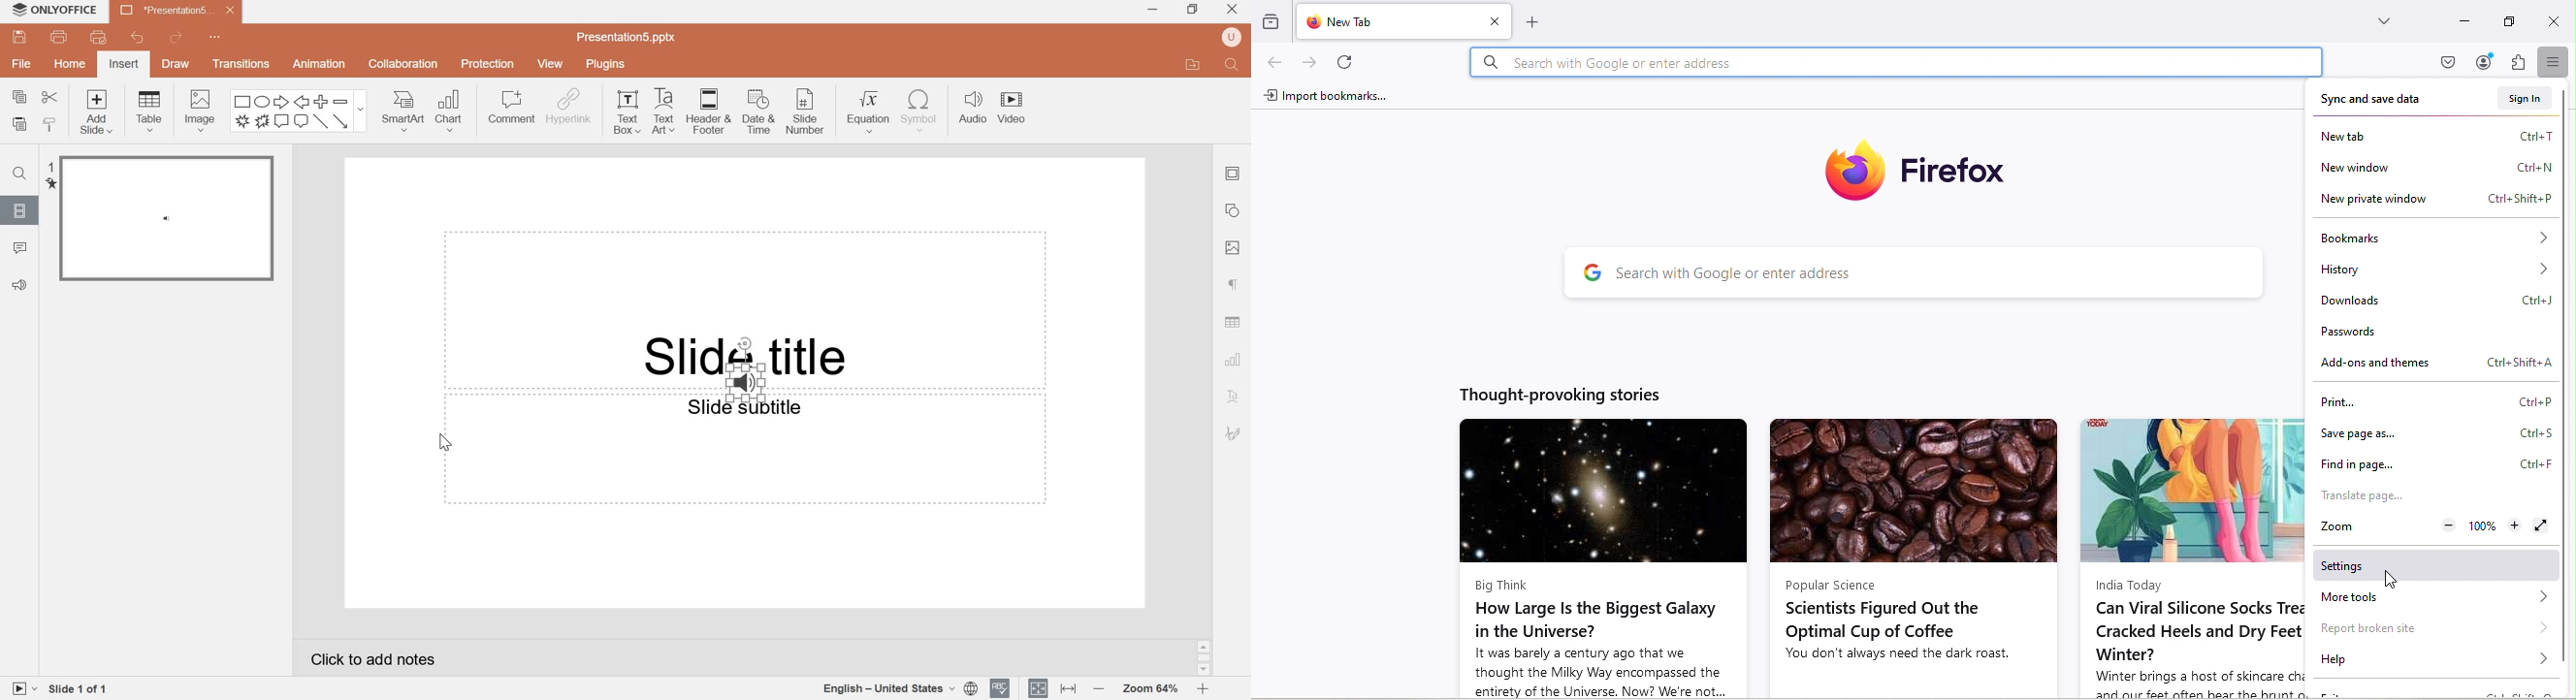 Image resolution: width=2576 pixels, height=700 pixels. Describe the element at coordinates (136, 36) in the screenshot. I see `undo` at that location.